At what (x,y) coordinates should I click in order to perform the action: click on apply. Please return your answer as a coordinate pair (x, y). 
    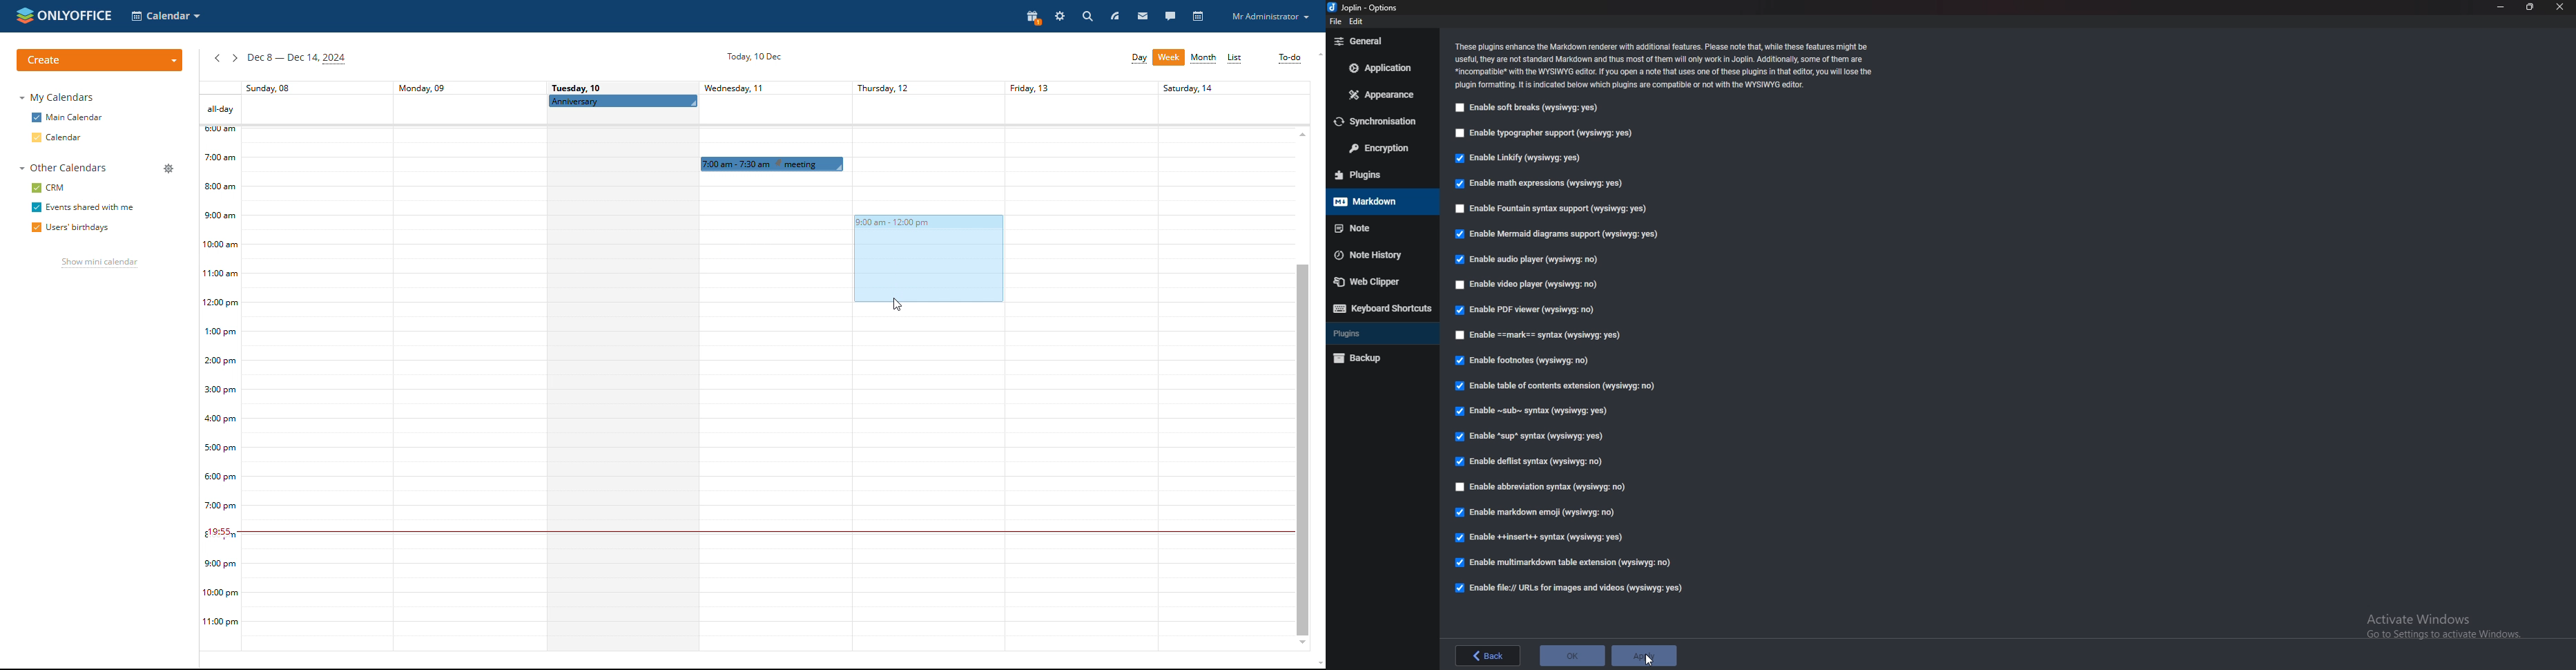
    Looking at the image, I should click on (1644, 657).